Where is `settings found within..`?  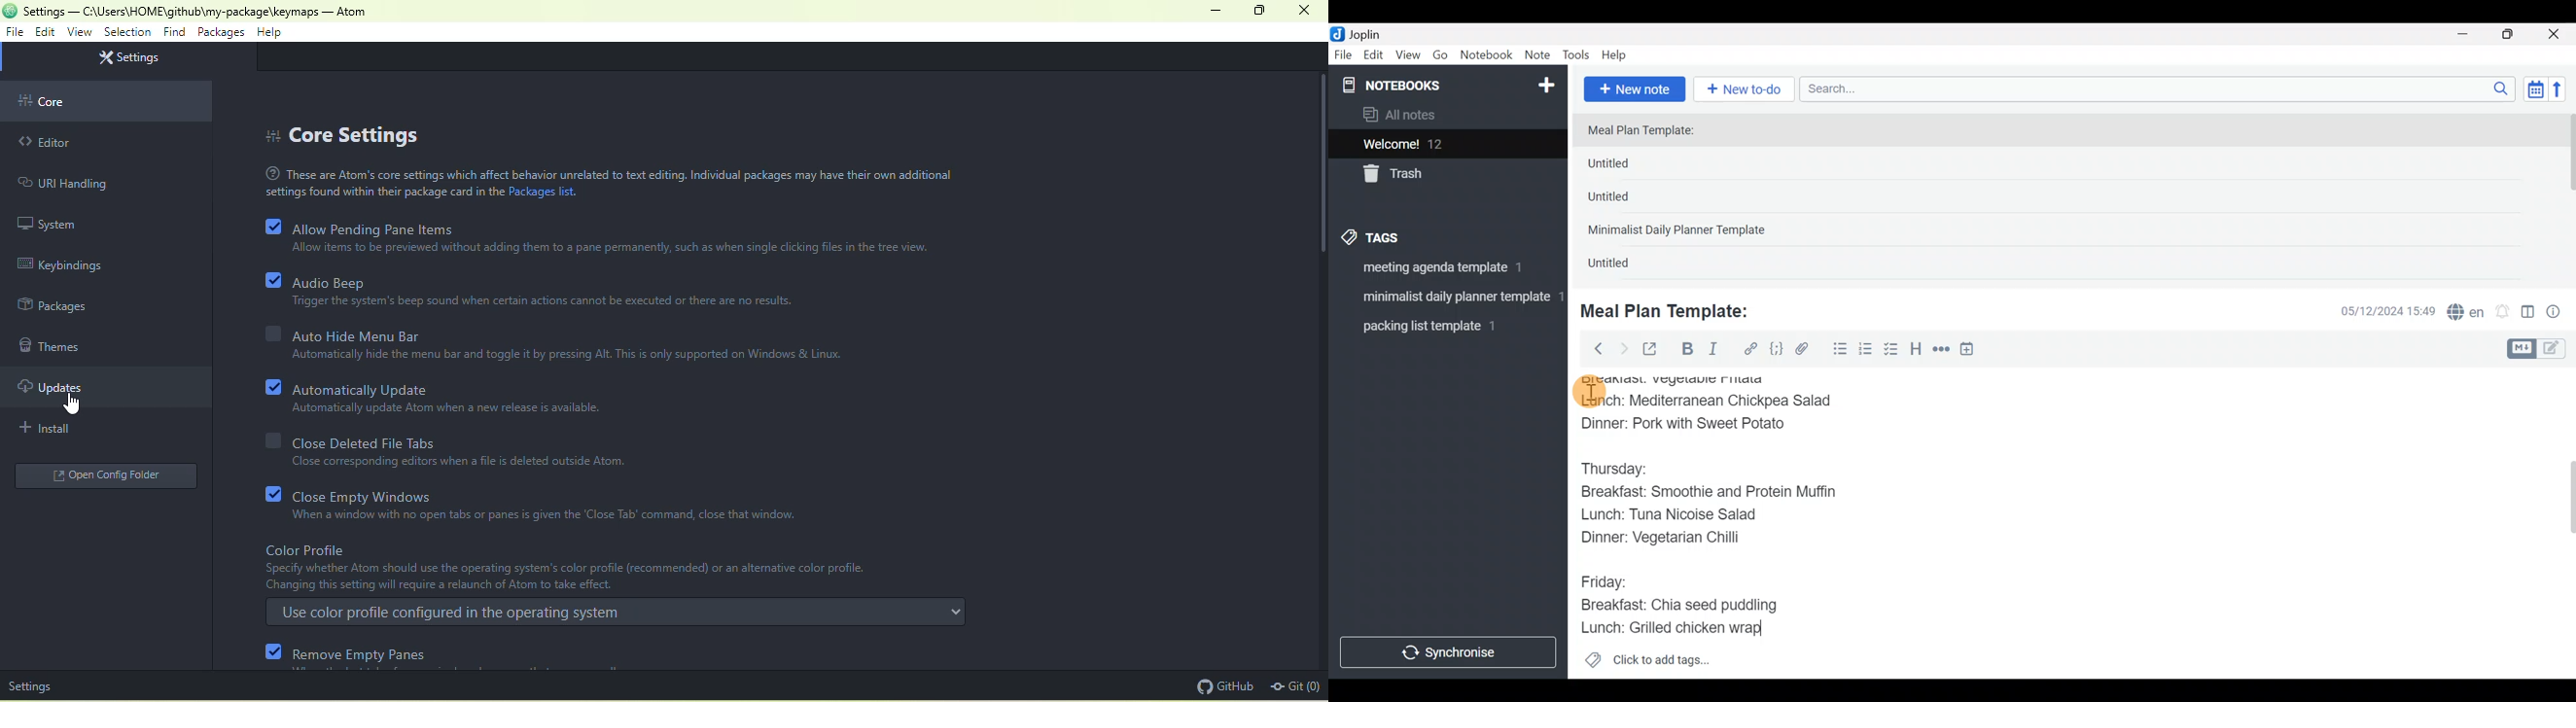
settings found within.. is located at coordinates (383, 191).